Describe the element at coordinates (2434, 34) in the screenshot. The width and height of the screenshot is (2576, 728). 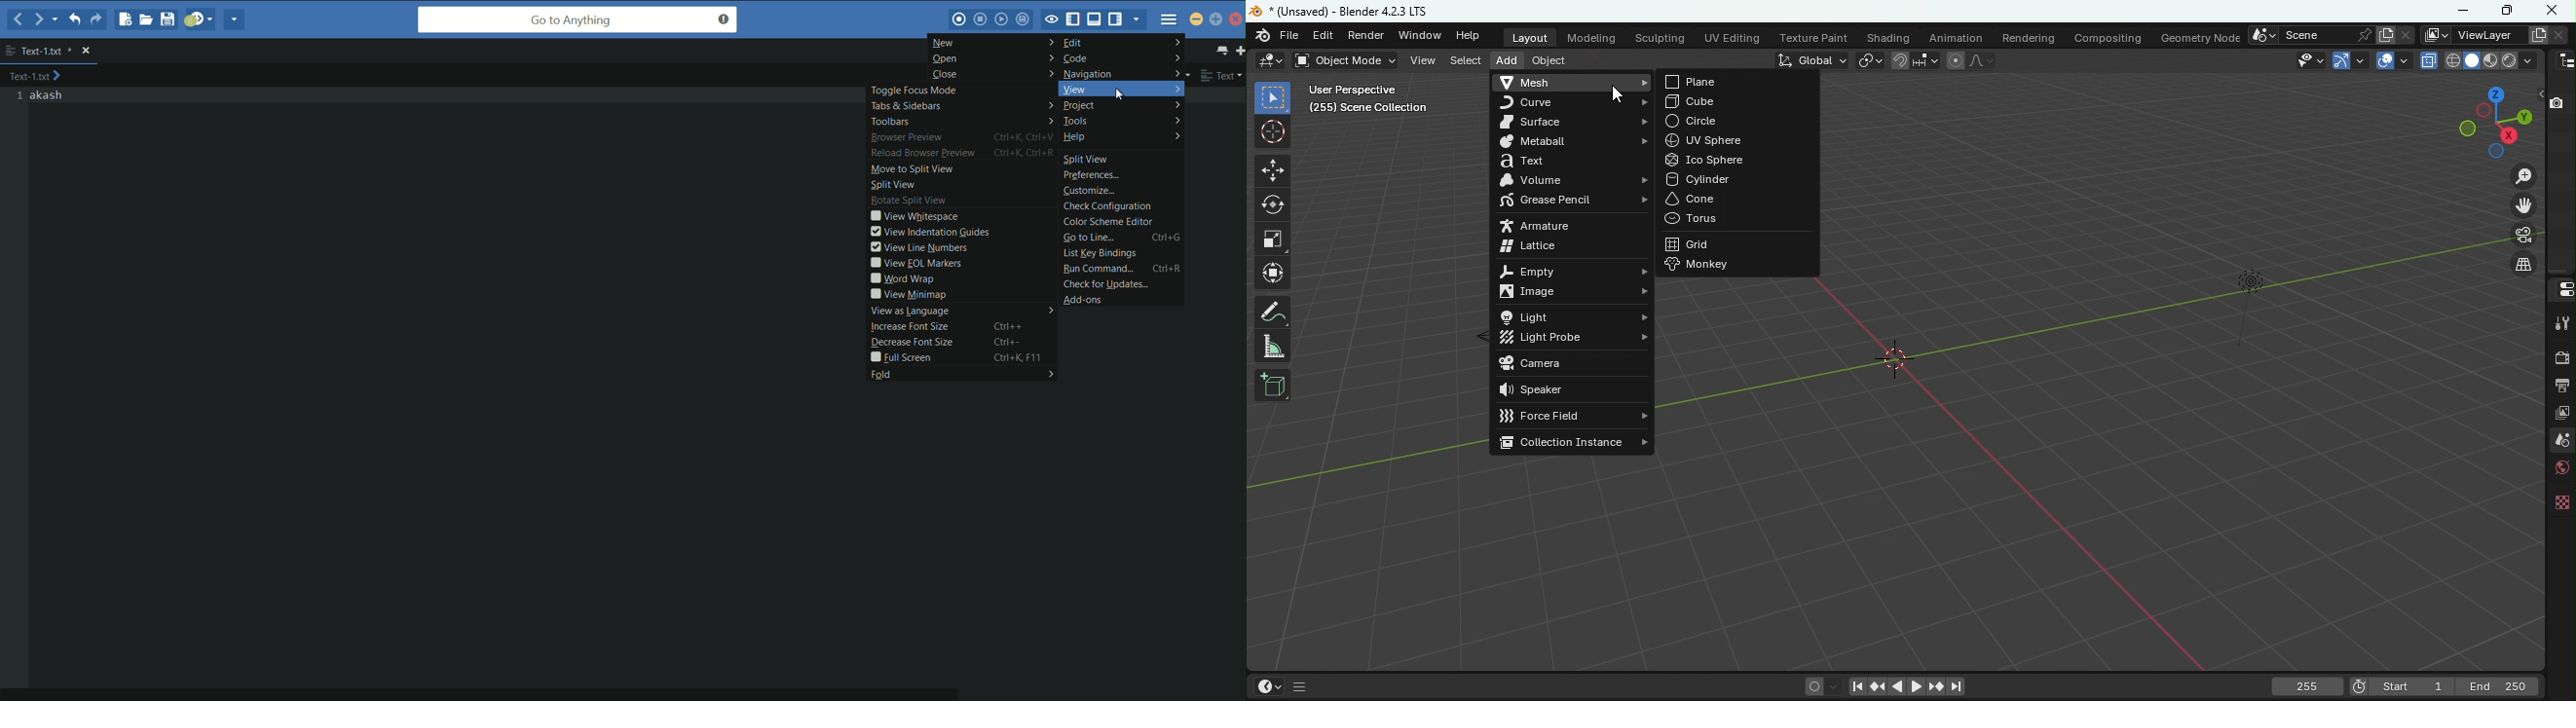
I see `The active workspace view layer showing in the window` at that location.